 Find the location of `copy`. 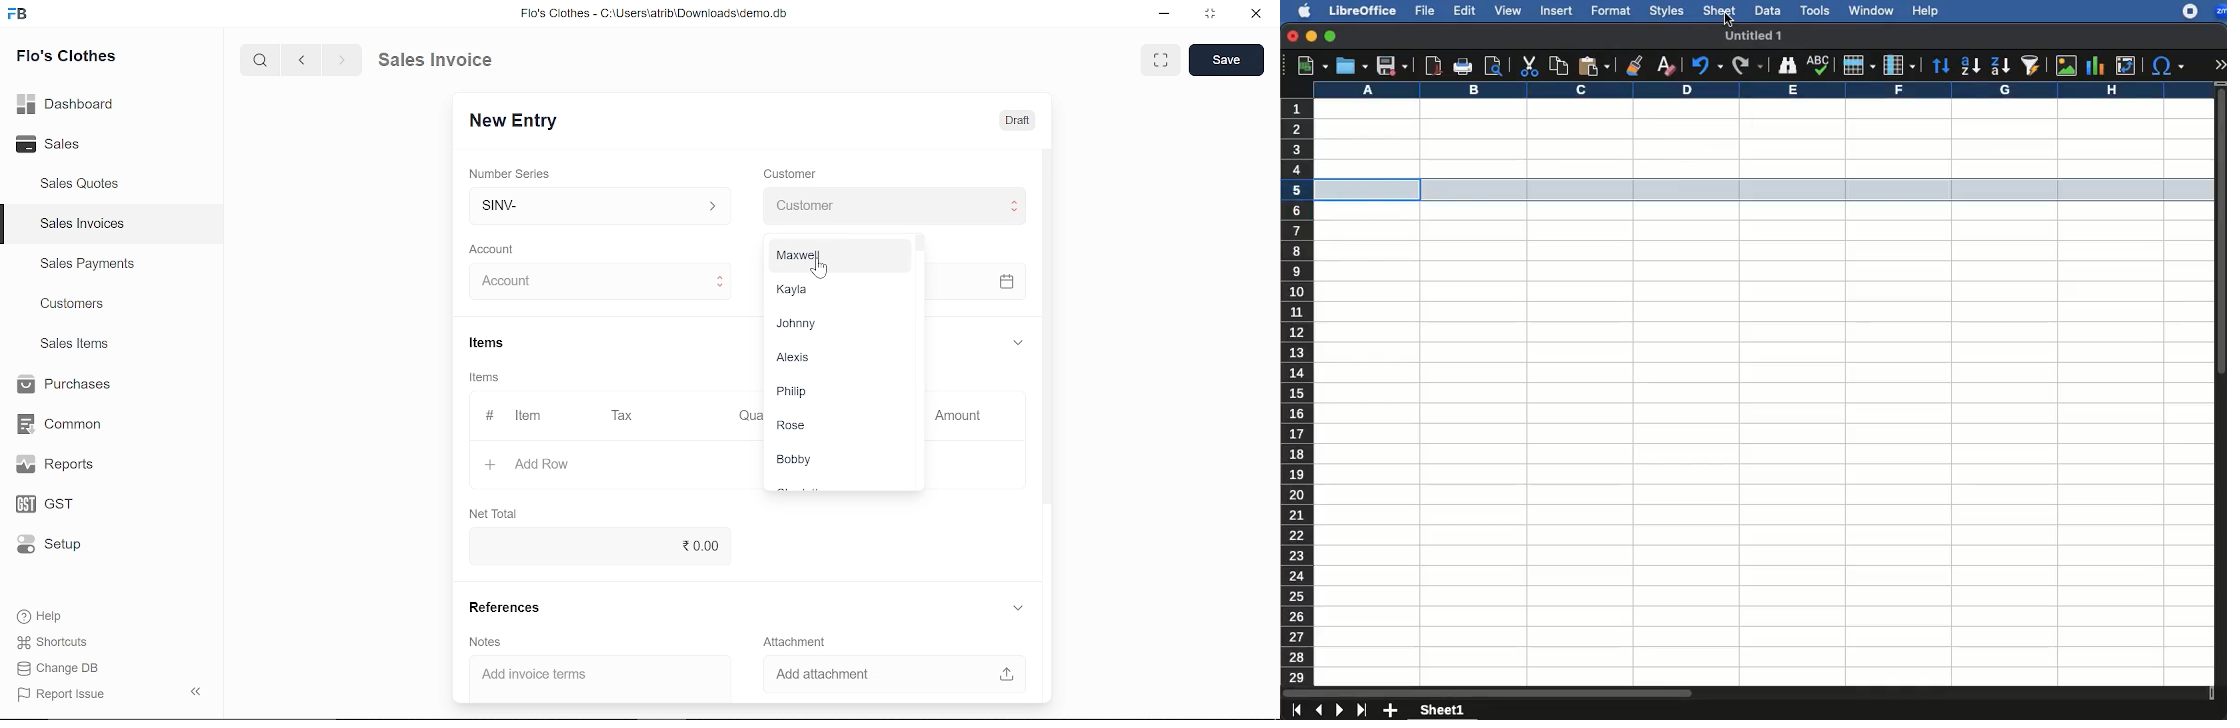

copy is located at coordinates (1556, 66).